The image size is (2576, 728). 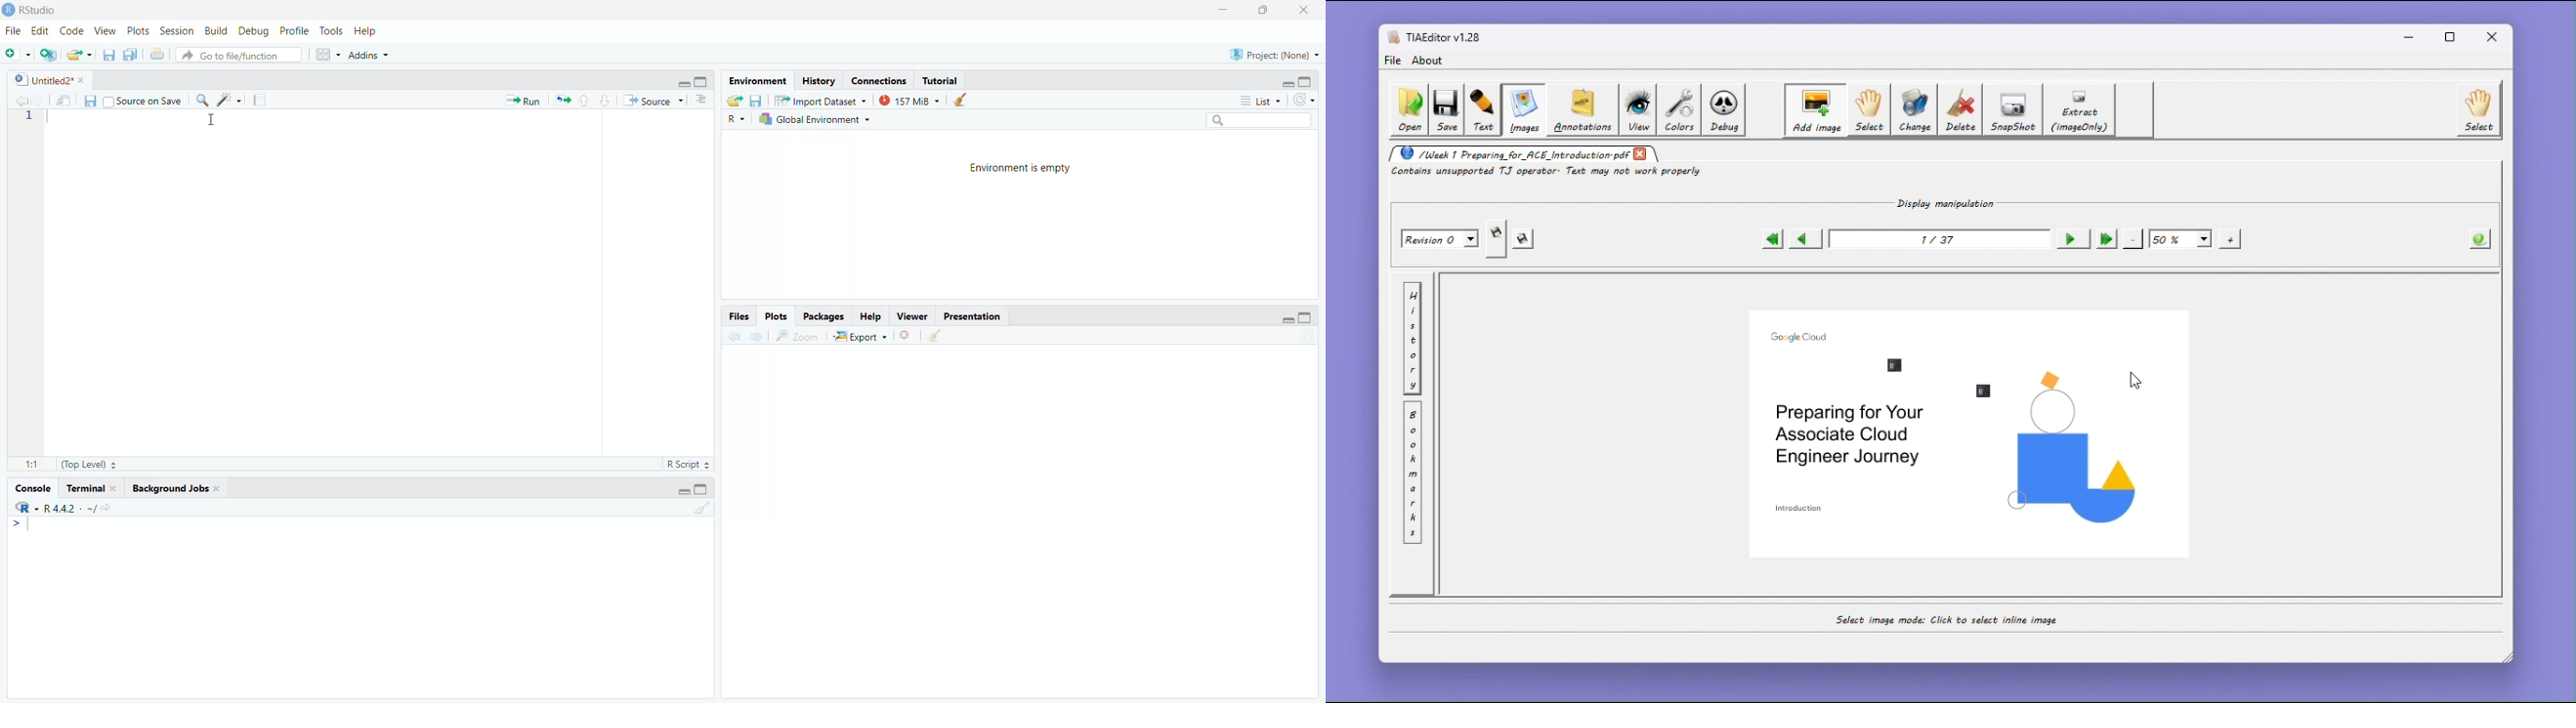 What do you see at coordinates (253, 30) in the screenshot?
I see `Debug` at bounding box center [253, 30].